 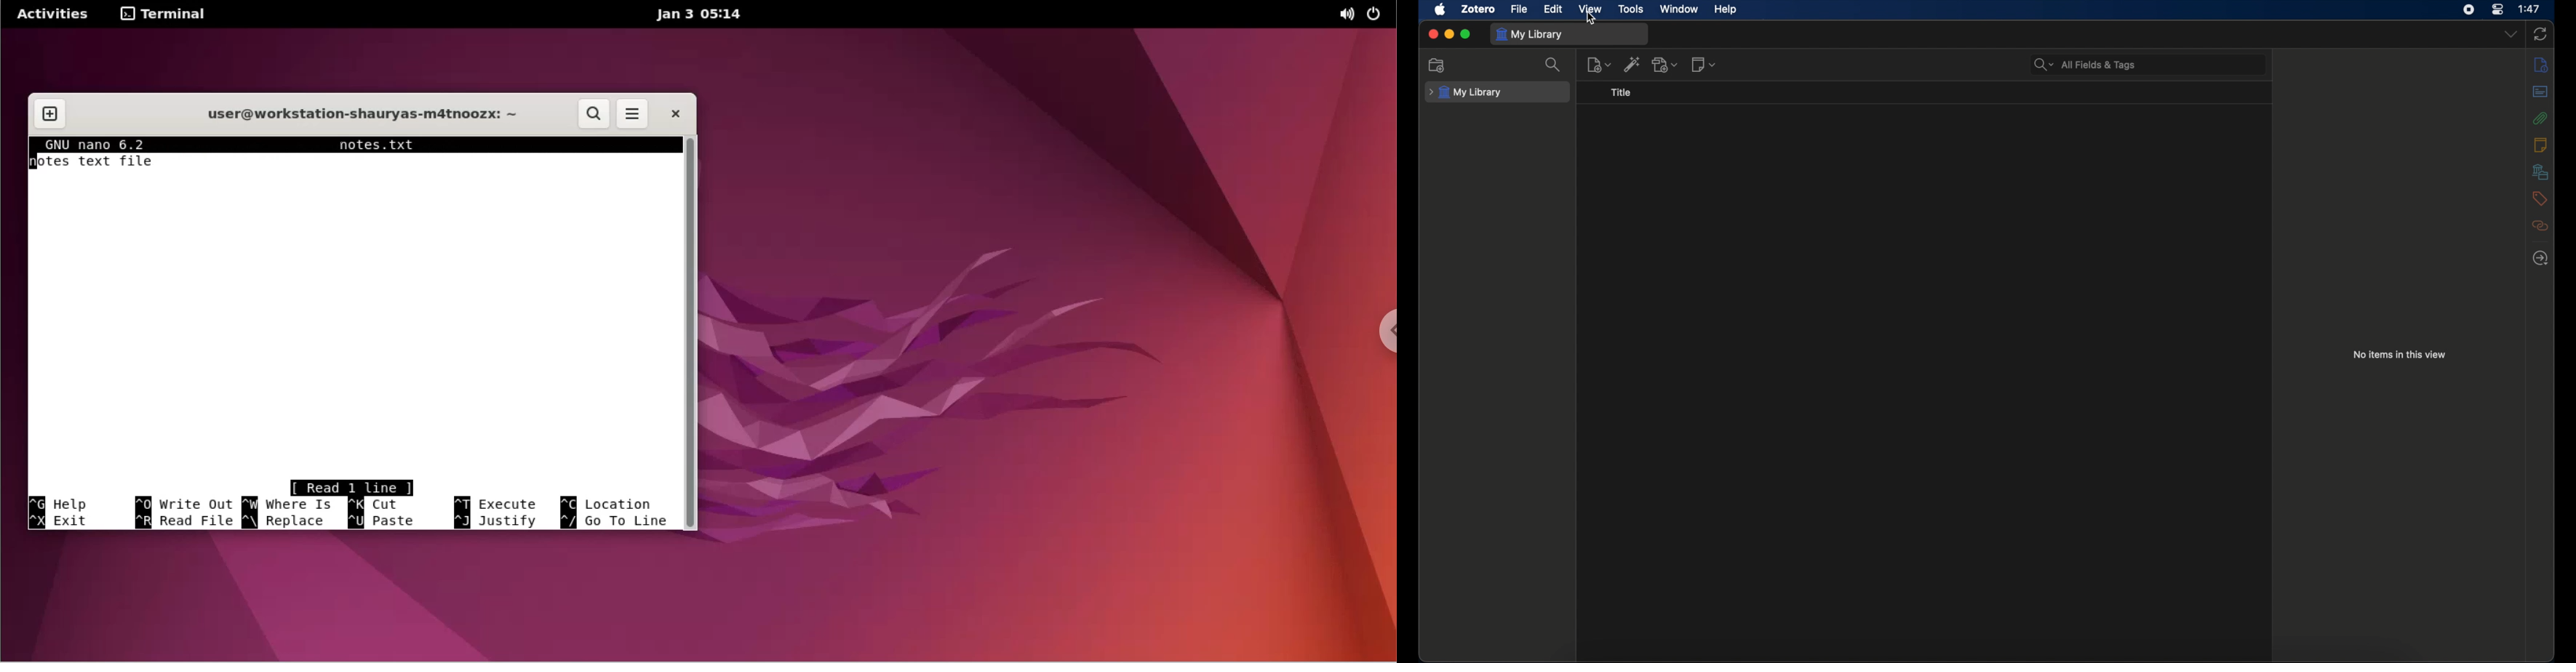 What do you see at coordinates (1468, 93) in the screenshot?
I see `my library` at bounding box center [1468, 93].